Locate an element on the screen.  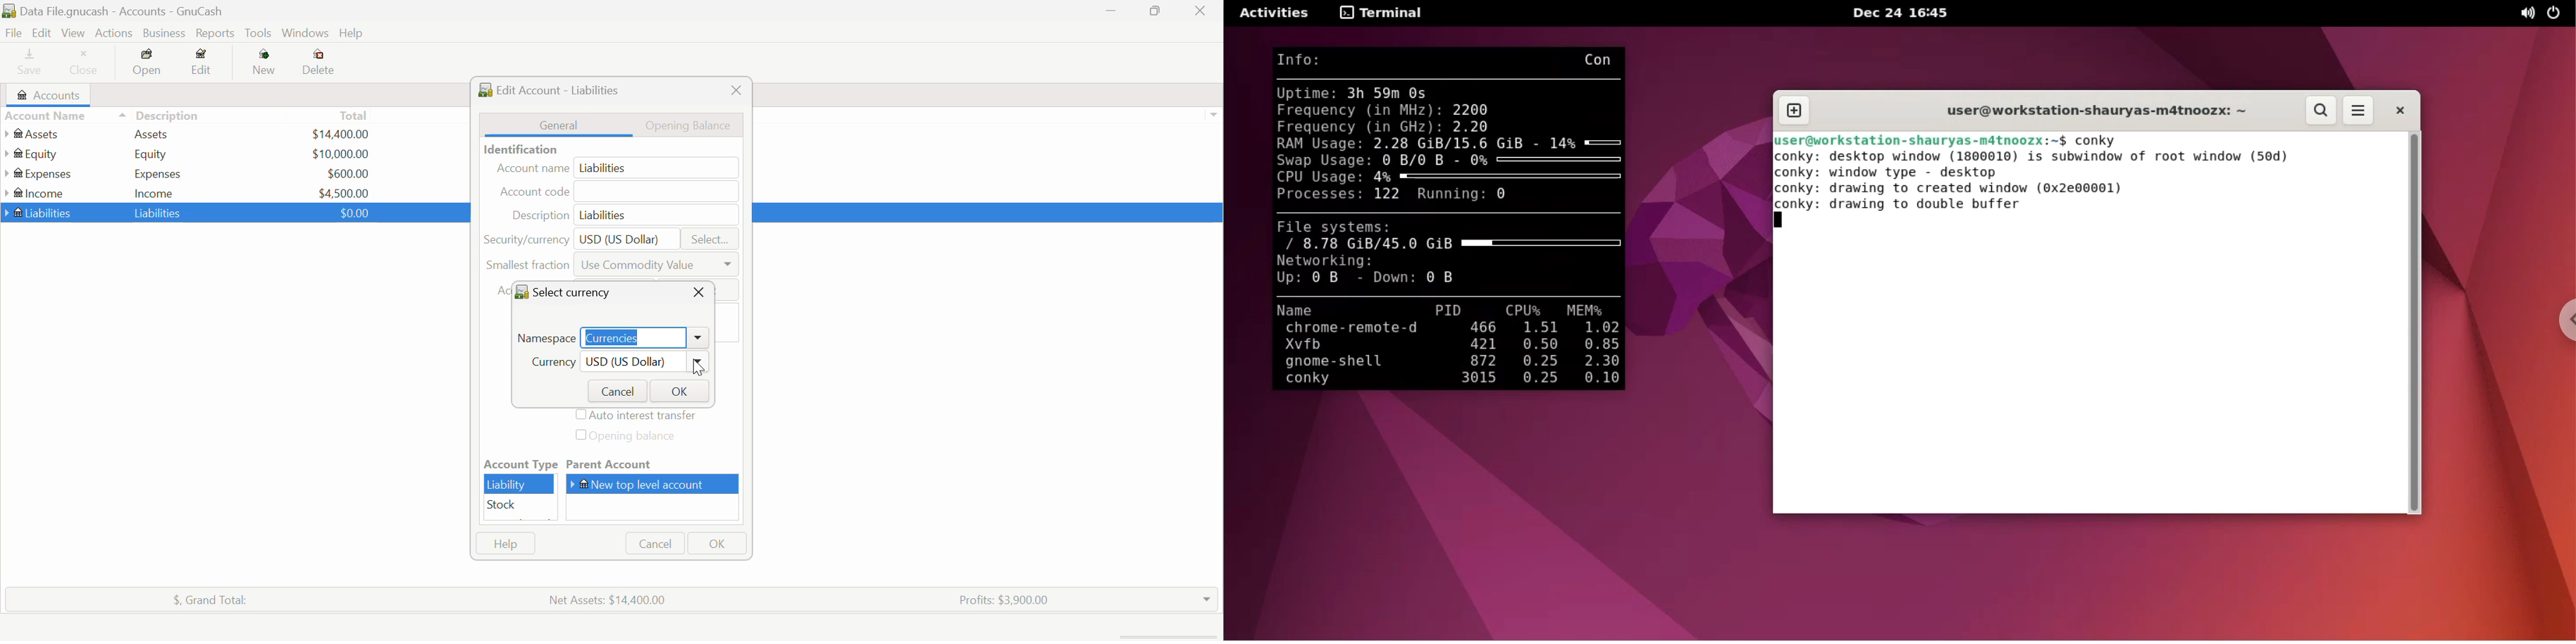
Liability is located at coordinates (520, 484).